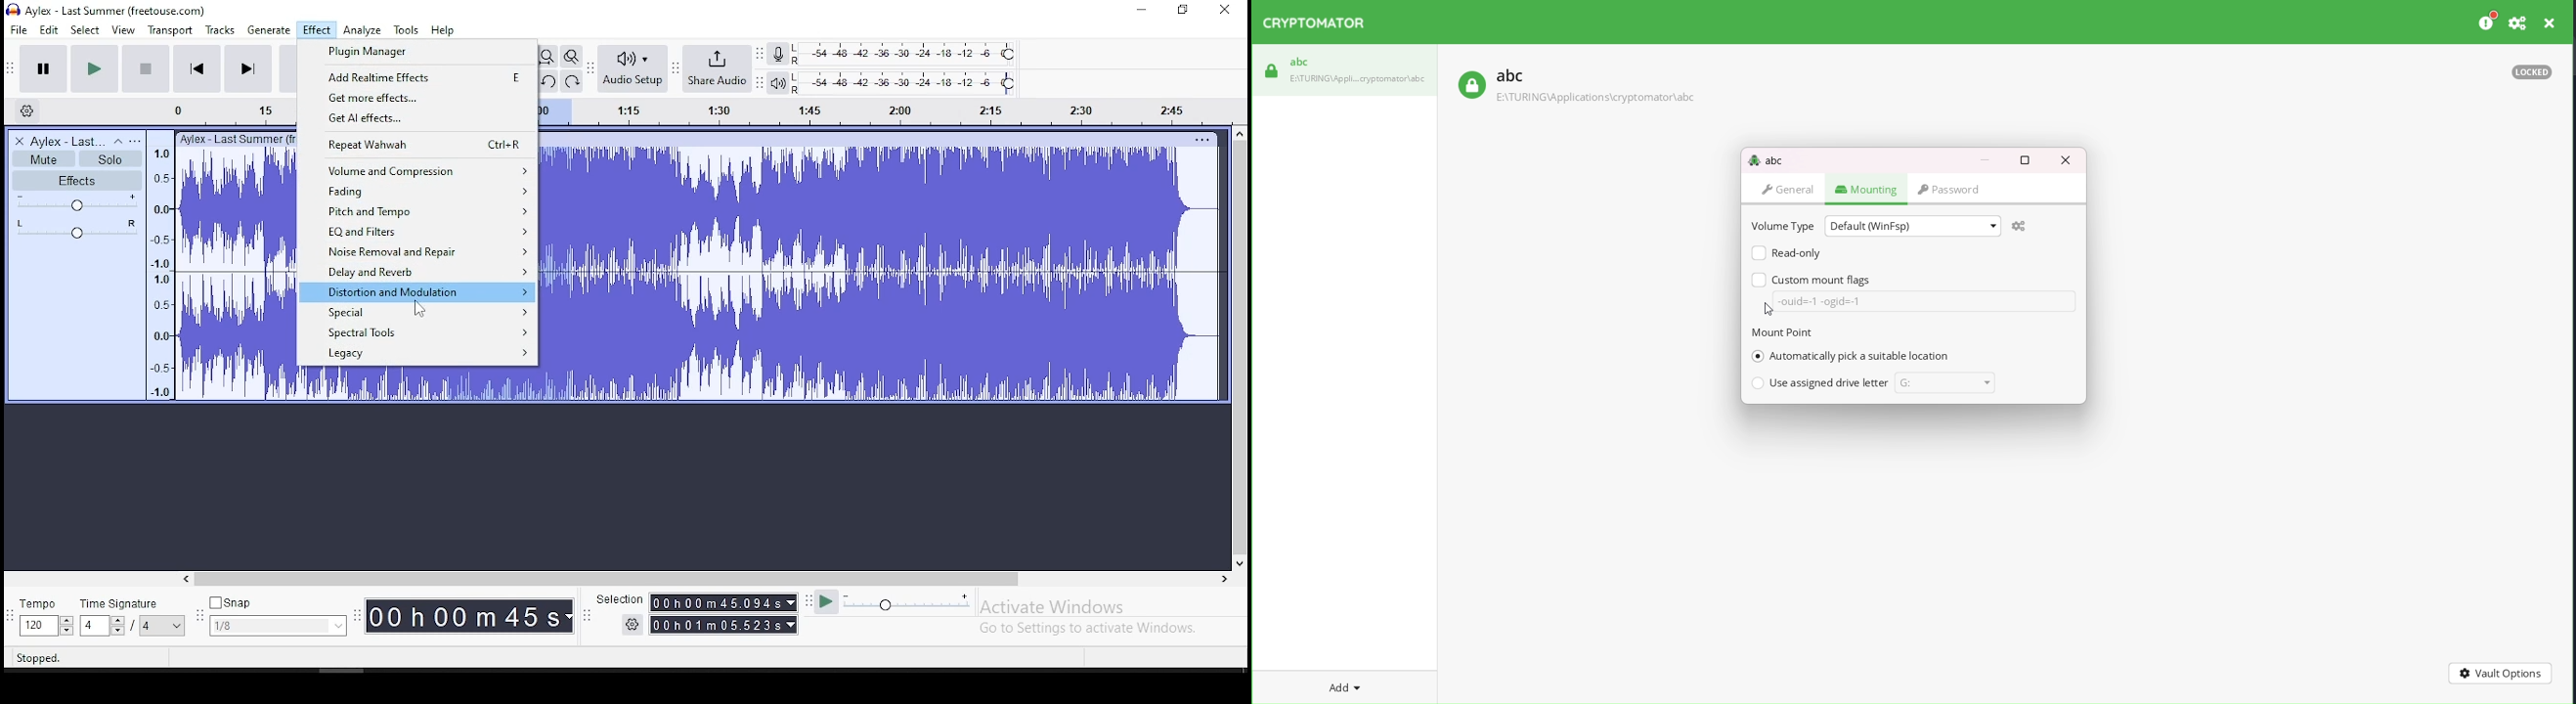 The width and height of the screenshot is (2576, 728). Describe the element at coordinates (78, 180) in the screenshot. I see `effects` at that location.